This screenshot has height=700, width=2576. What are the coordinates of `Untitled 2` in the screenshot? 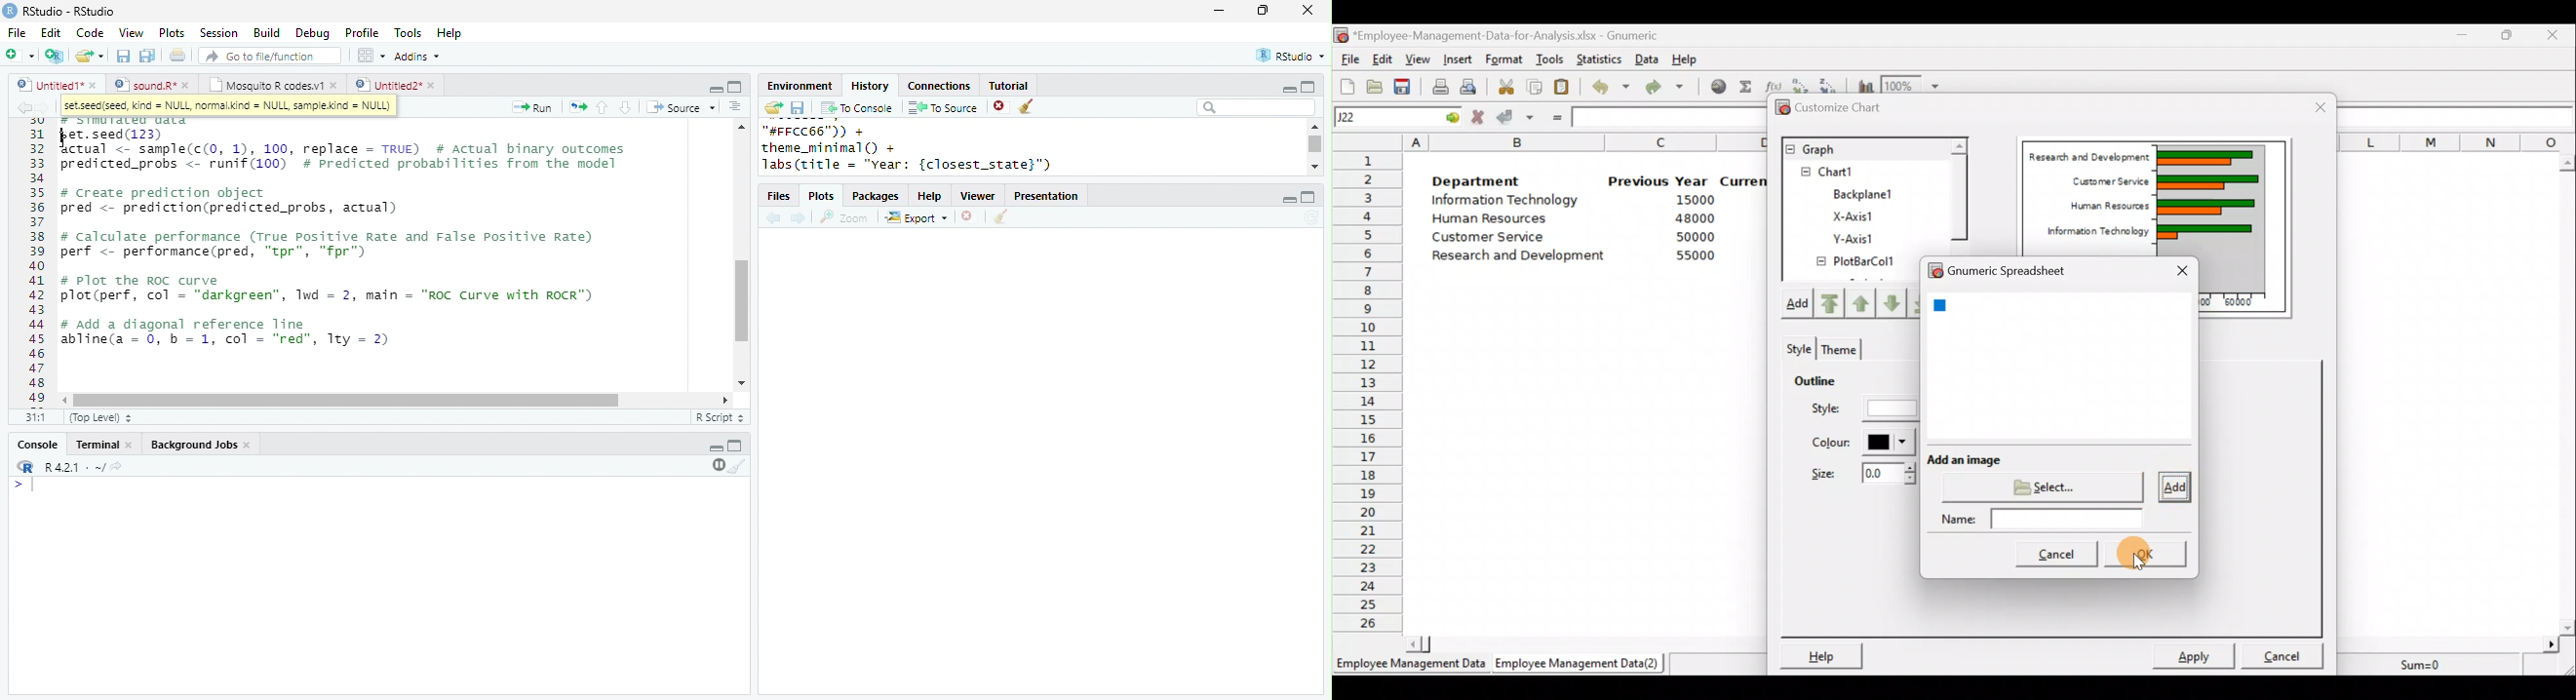 It's located at (387, 84).